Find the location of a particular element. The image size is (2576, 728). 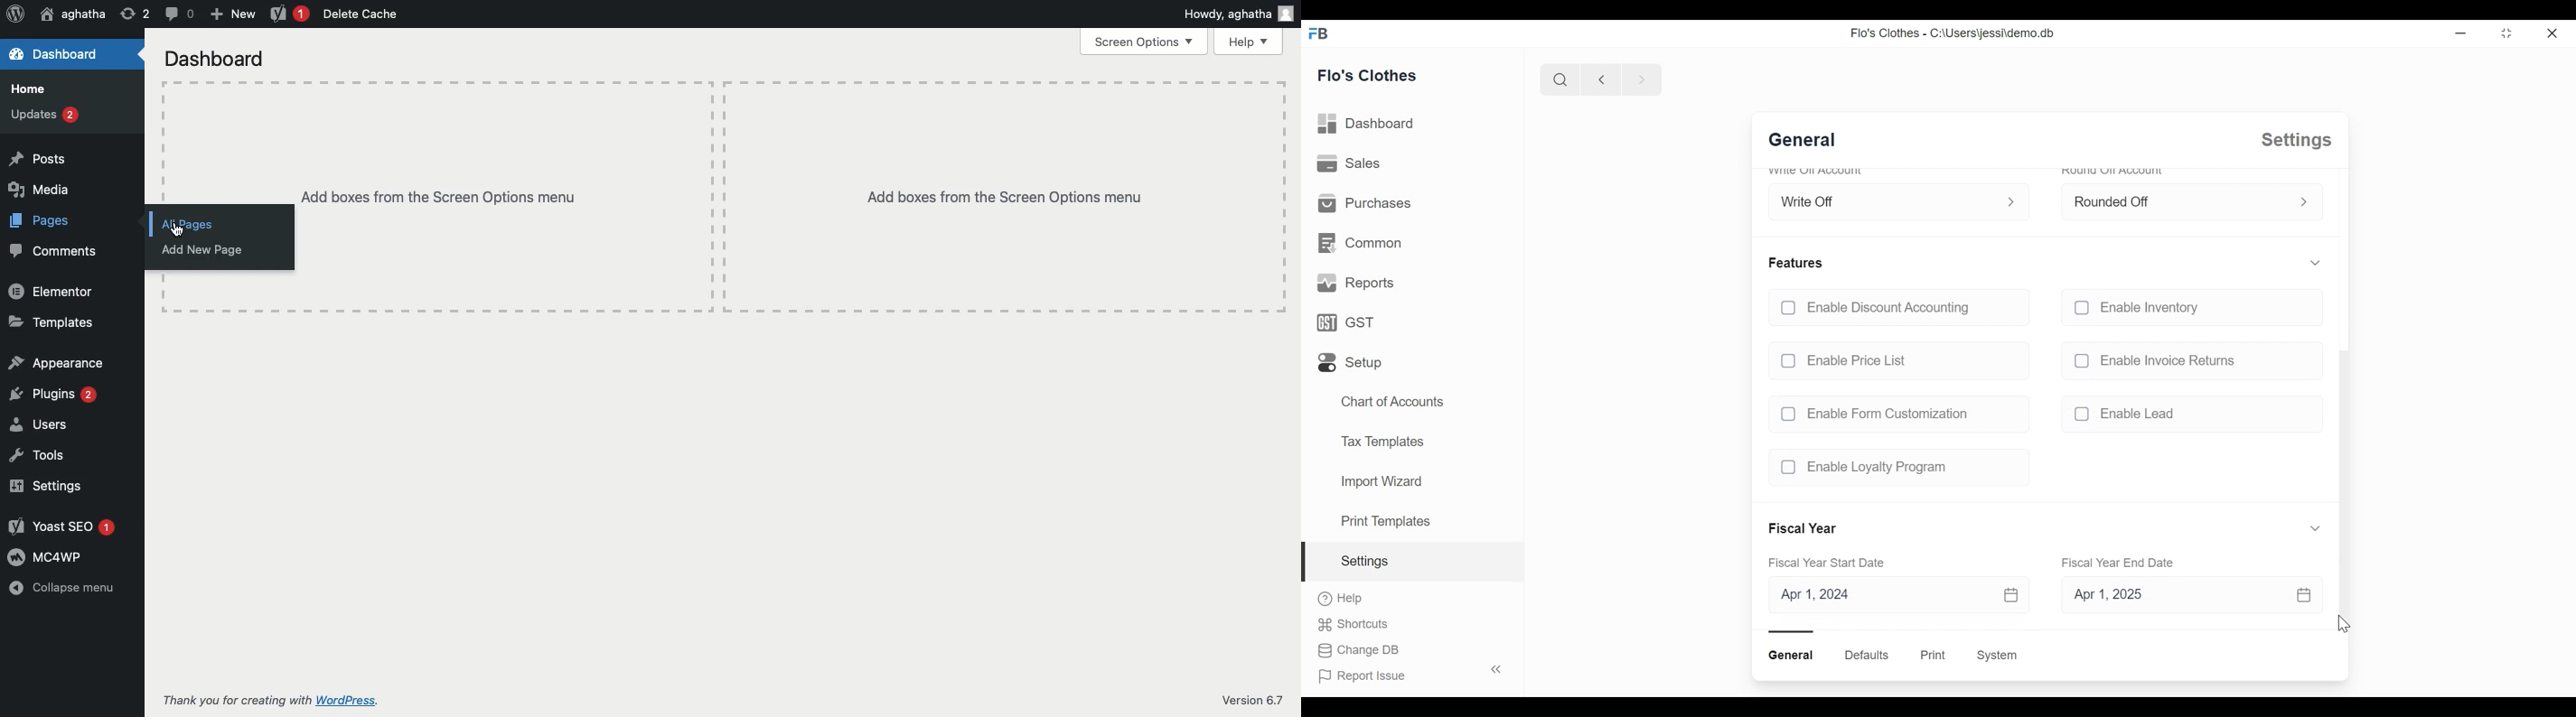

Fiscal Year Start Date is located at coordinates (1832, 564).